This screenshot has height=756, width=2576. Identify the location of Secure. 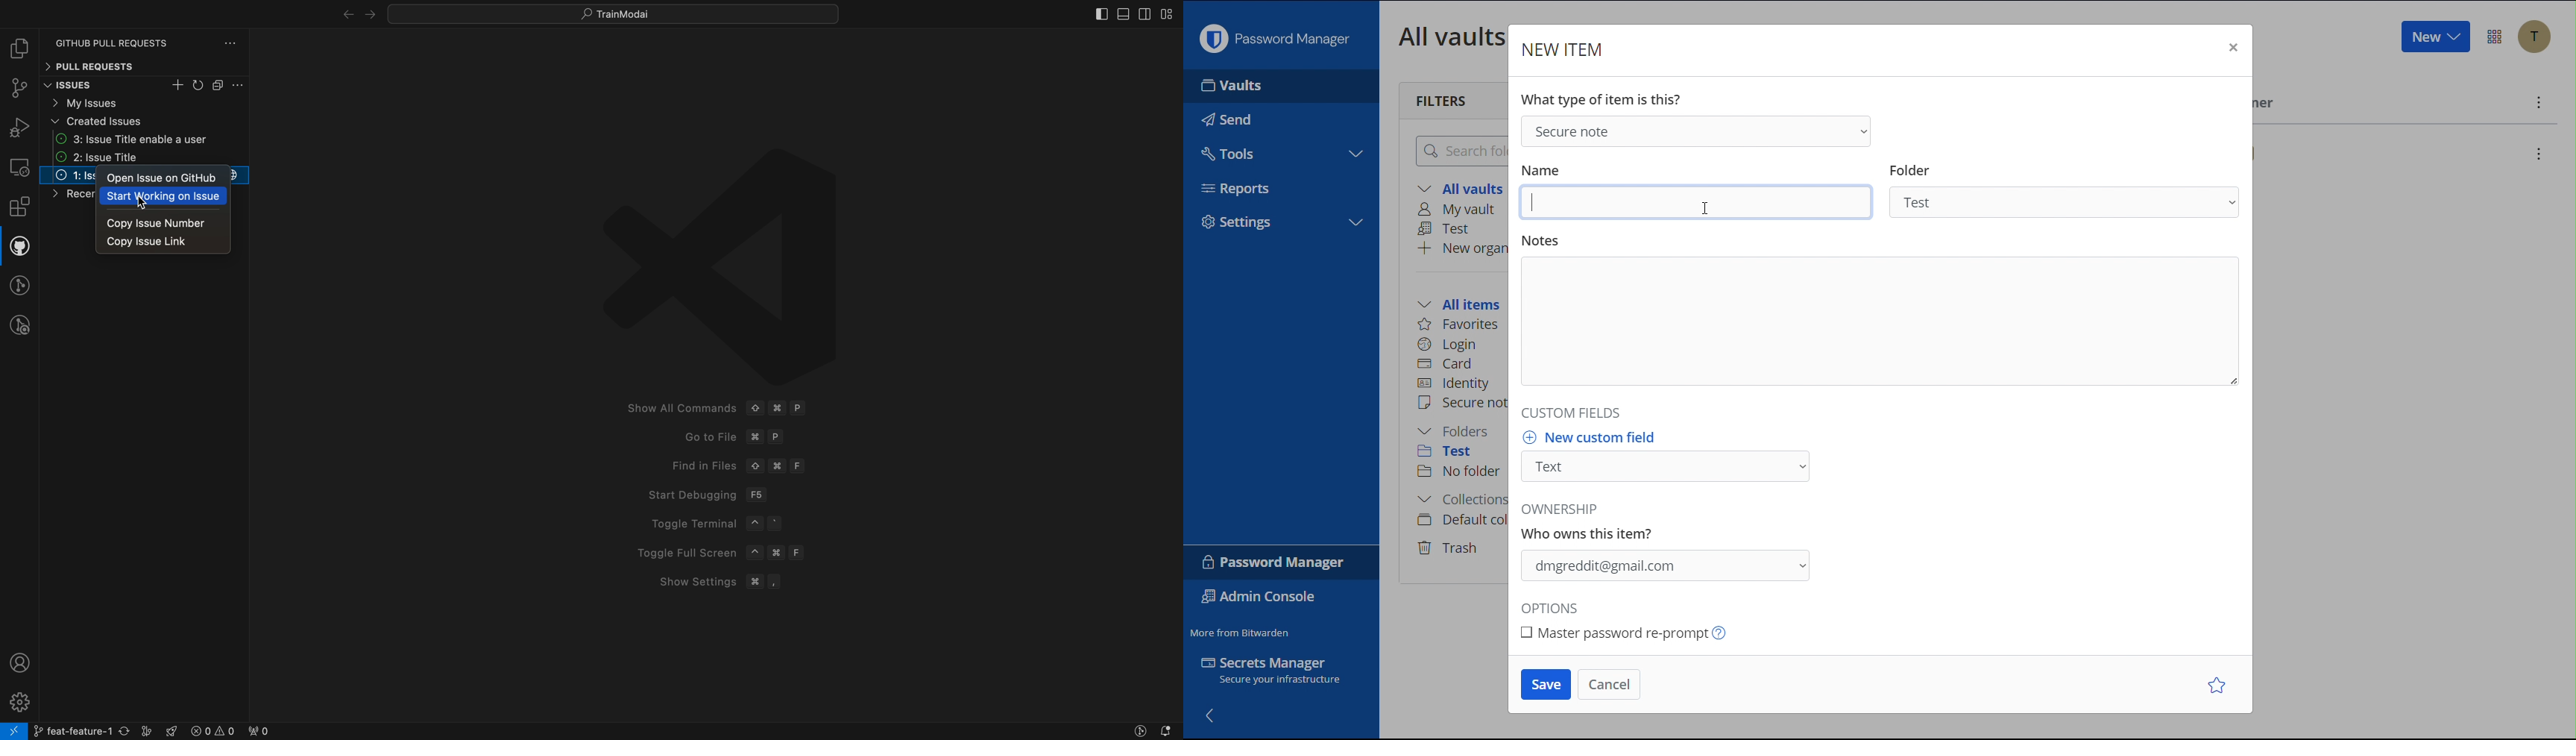
(1461, 404).